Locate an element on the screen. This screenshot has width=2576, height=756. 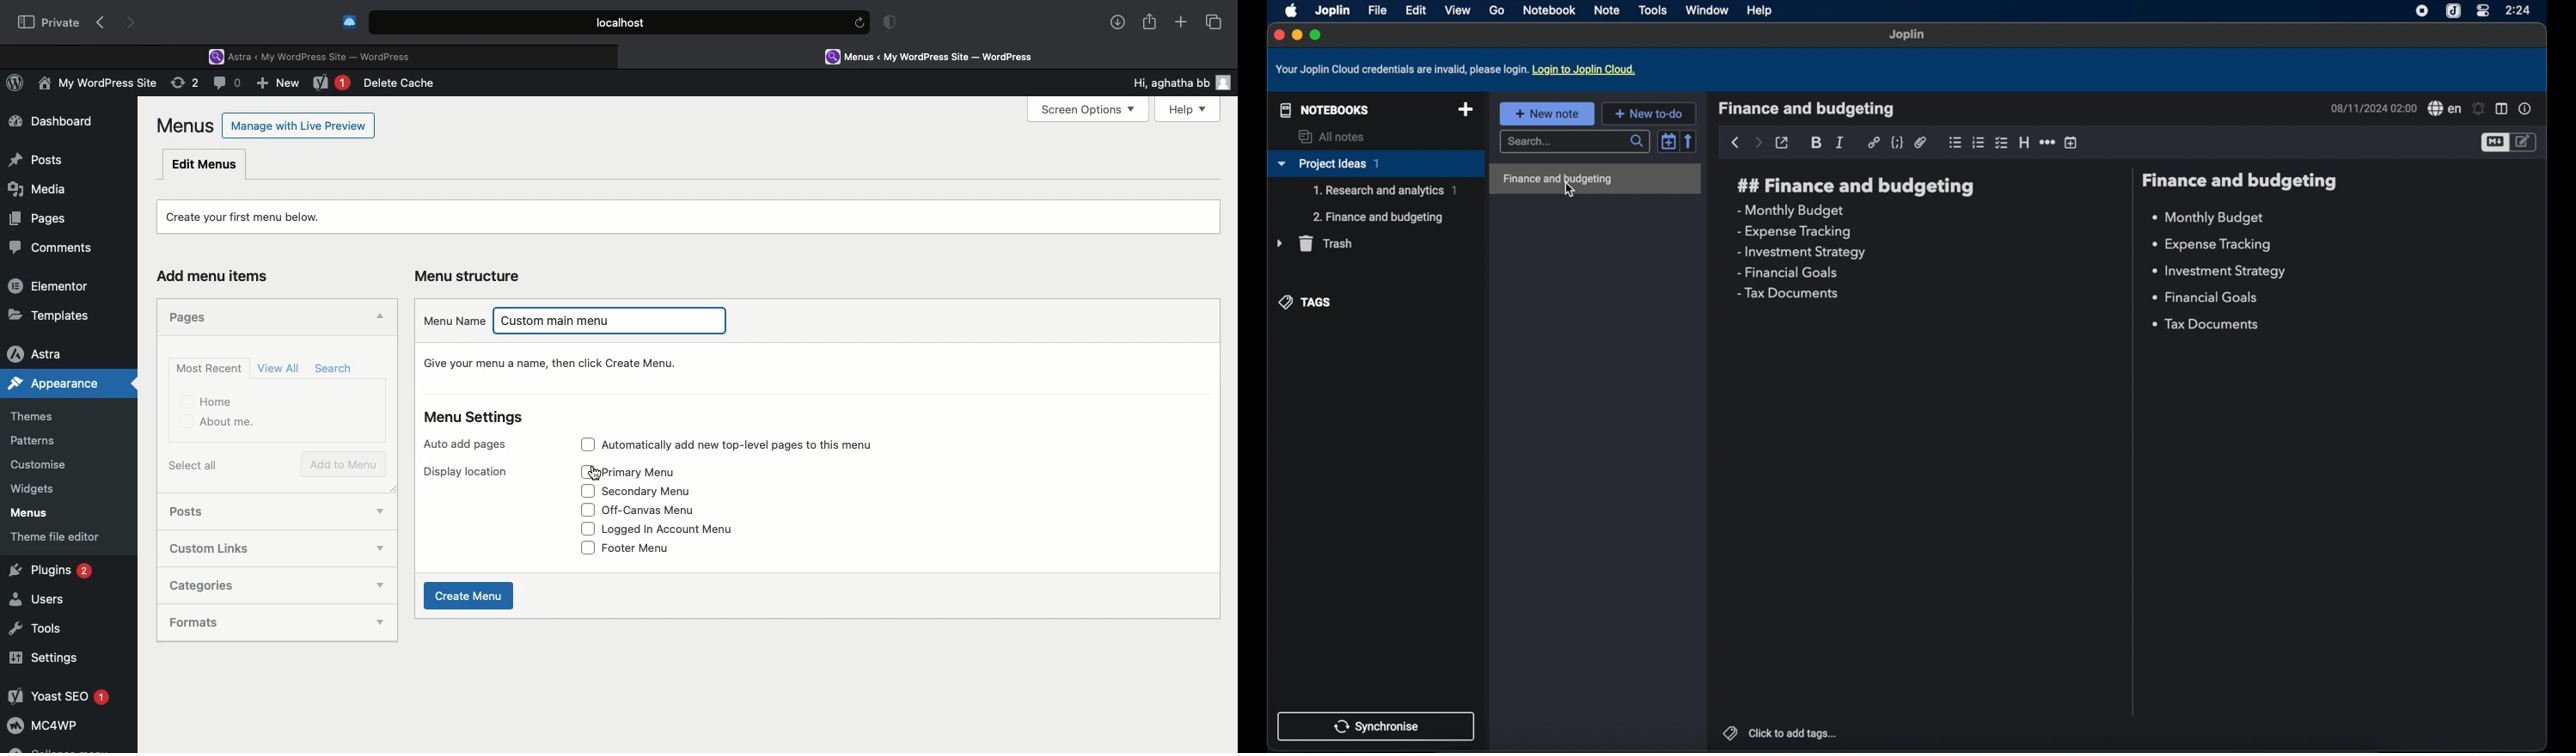
horizontal rule is located at coordinates (2047, 143).